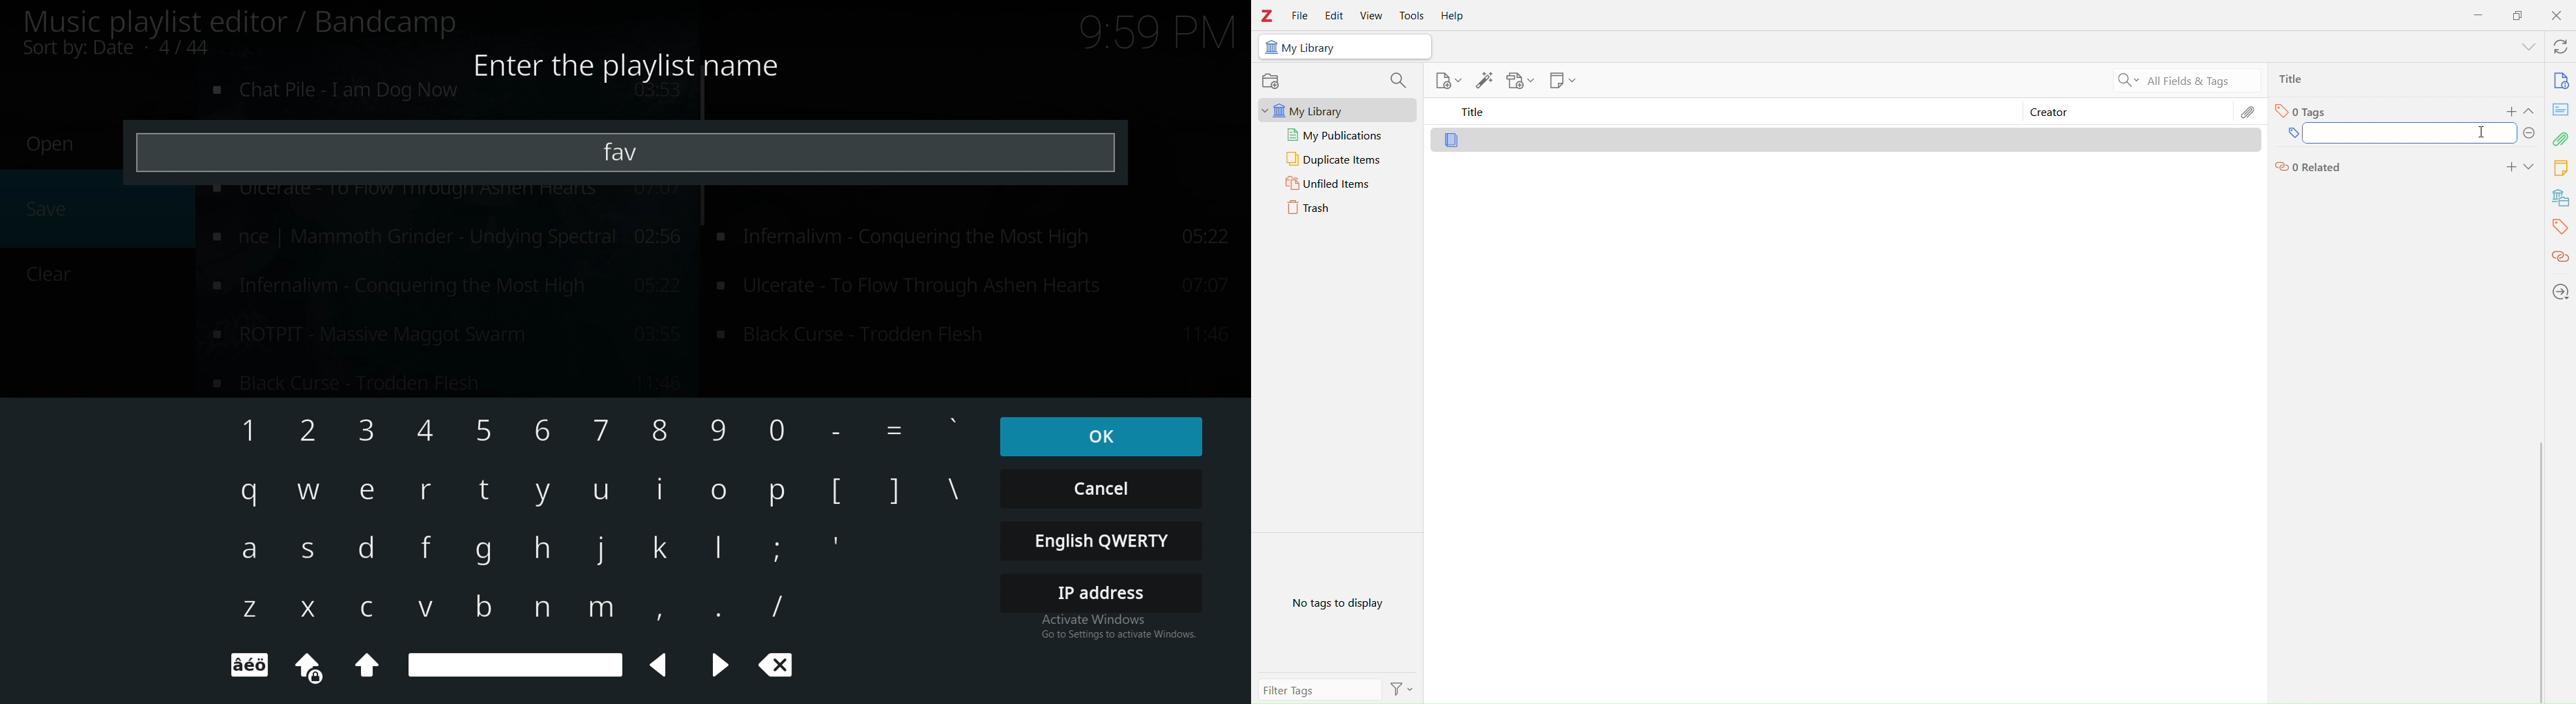  I want to click on keyboard input, so click(603, 551).